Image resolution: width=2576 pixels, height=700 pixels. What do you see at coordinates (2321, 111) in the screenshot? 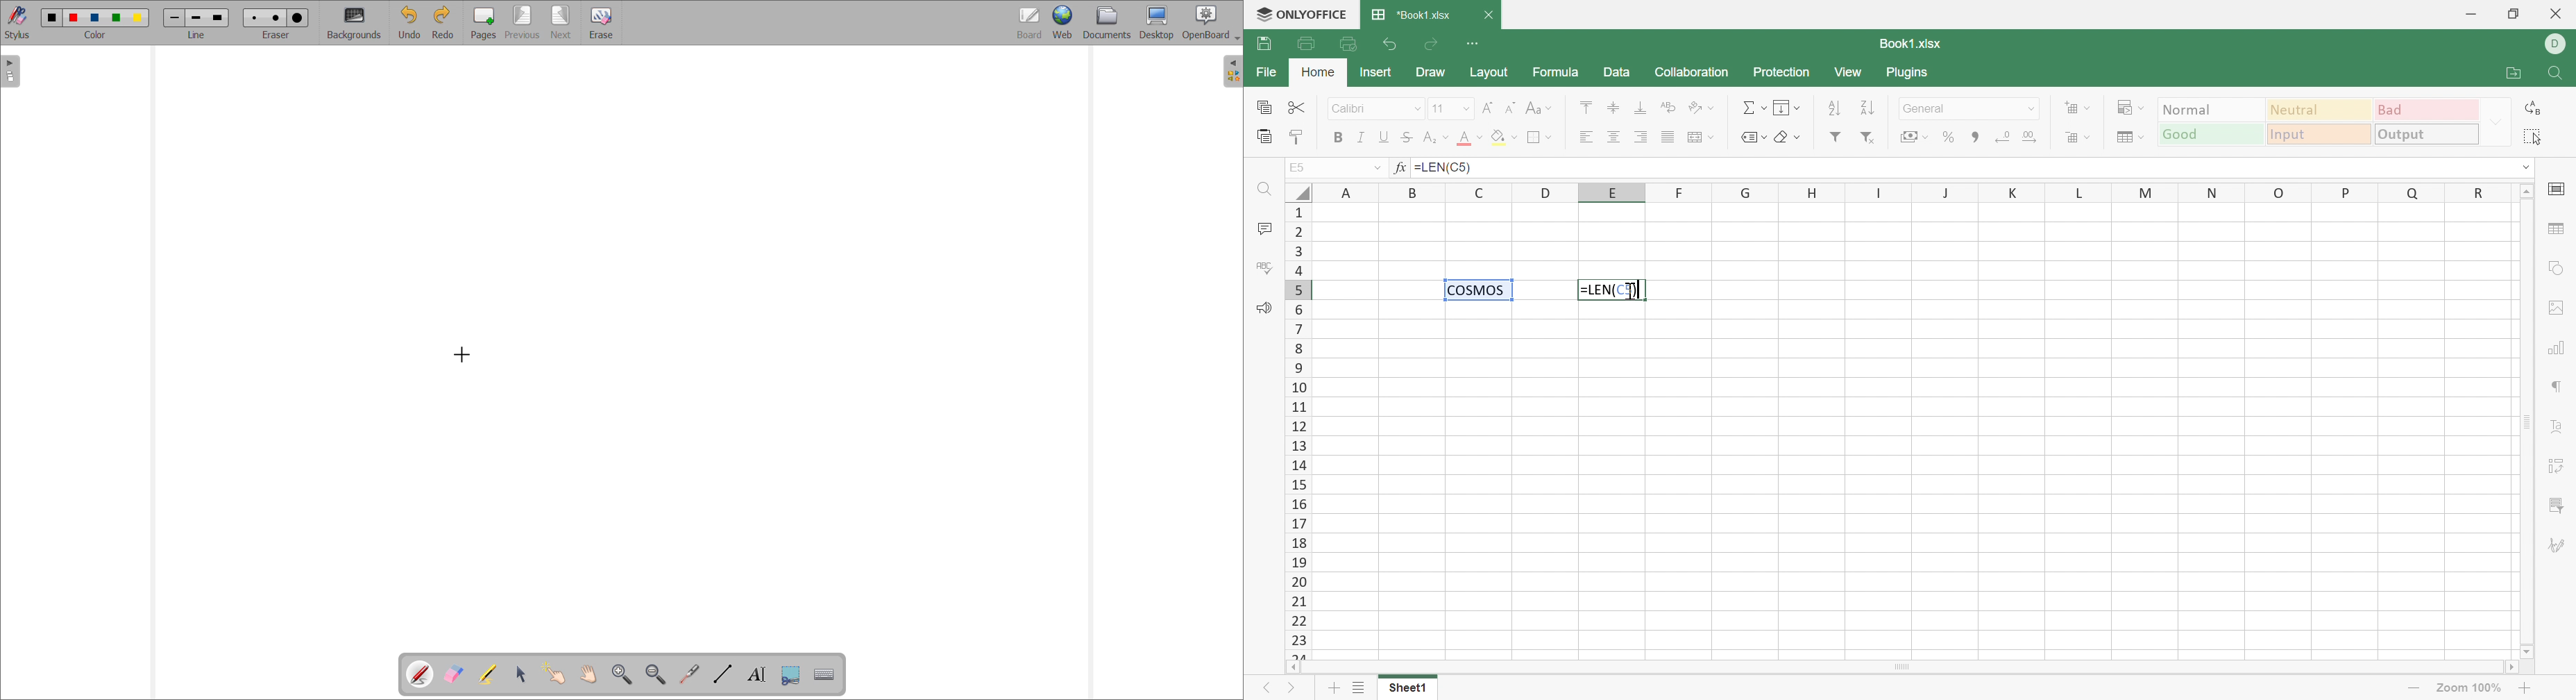
I see `Neurtal` at bounding box center [2321, 111].